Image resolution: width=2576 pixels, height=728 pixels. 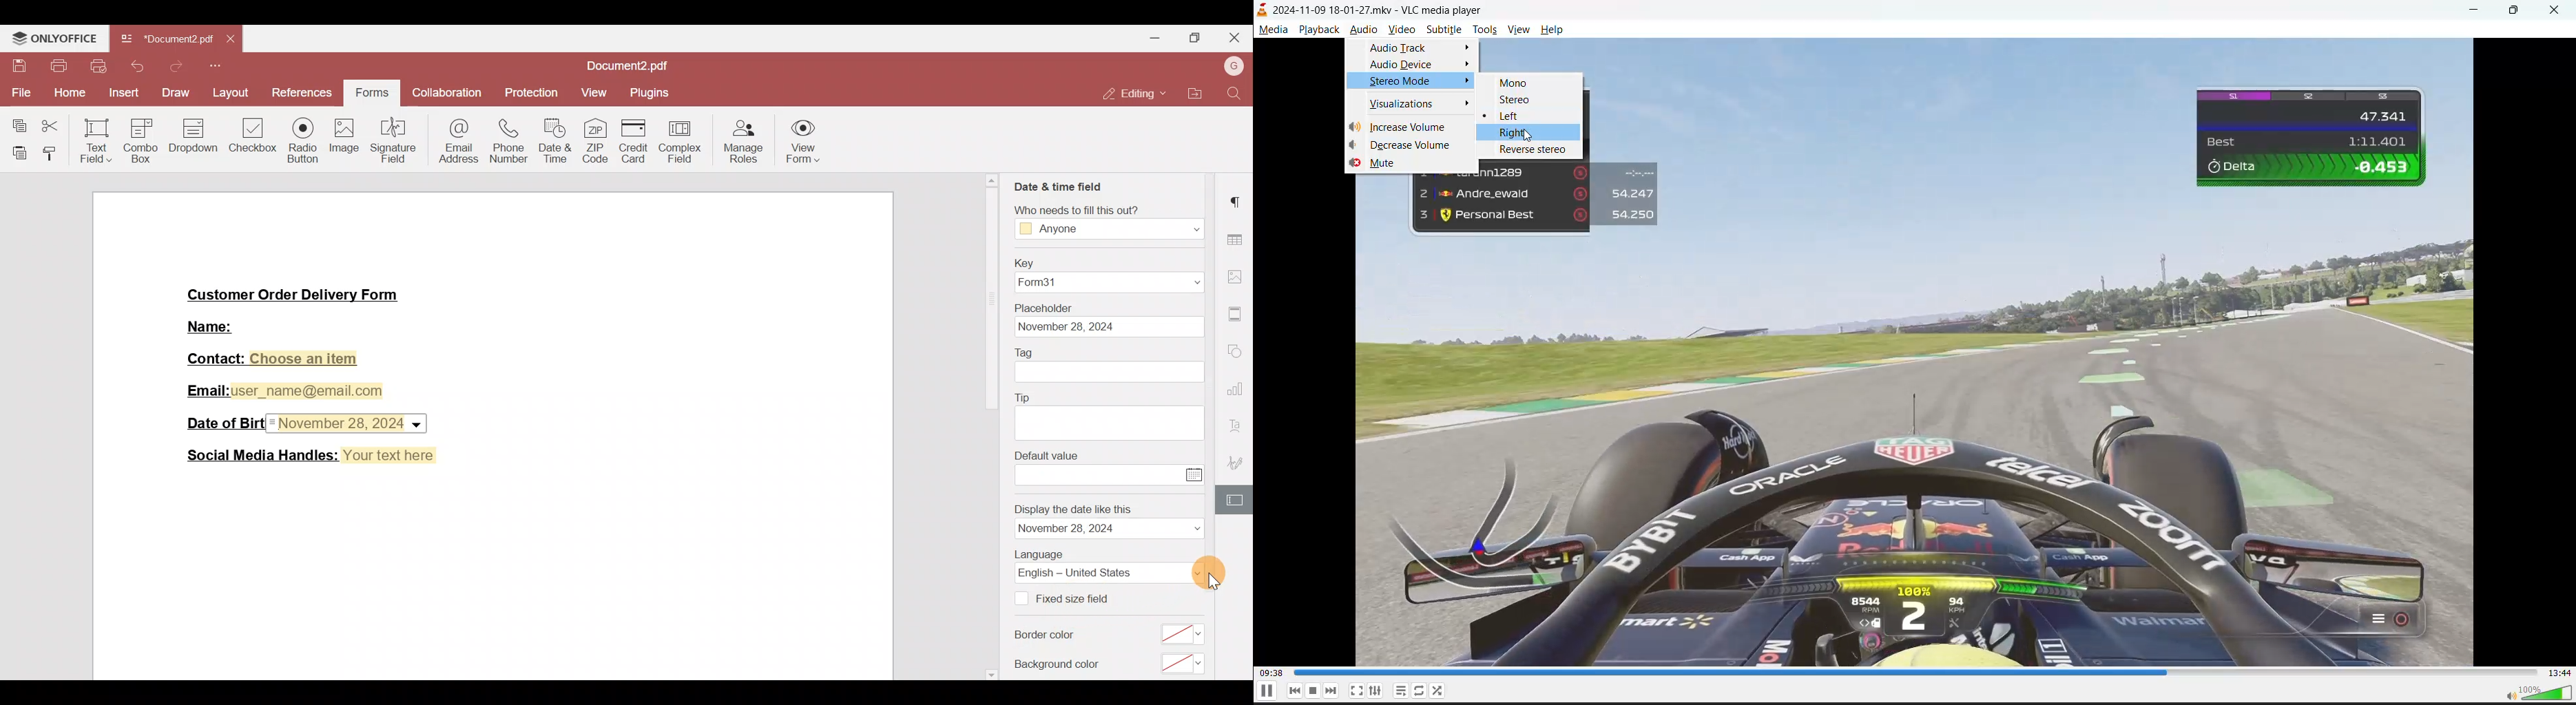 I want to click on Home, so click(x=66, y=94).